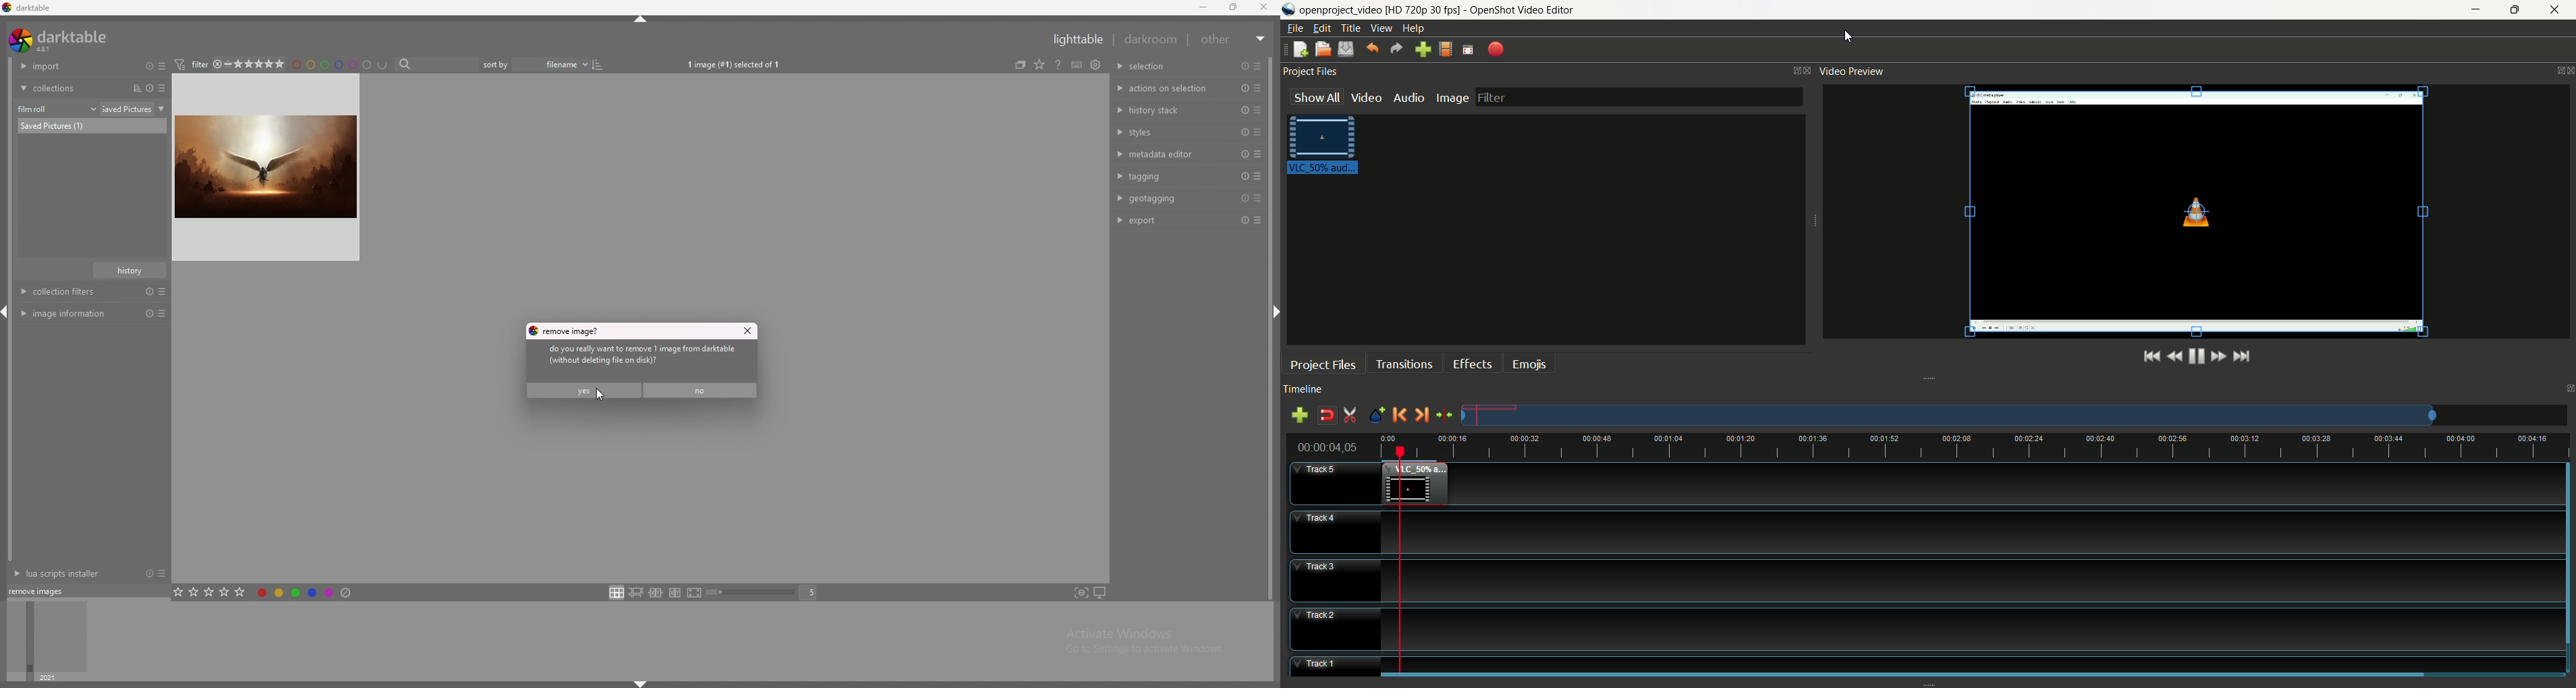  What do you see at coordinates (164, 88) in the screenshot?
I see `presets` at bounding box center [164, 88].